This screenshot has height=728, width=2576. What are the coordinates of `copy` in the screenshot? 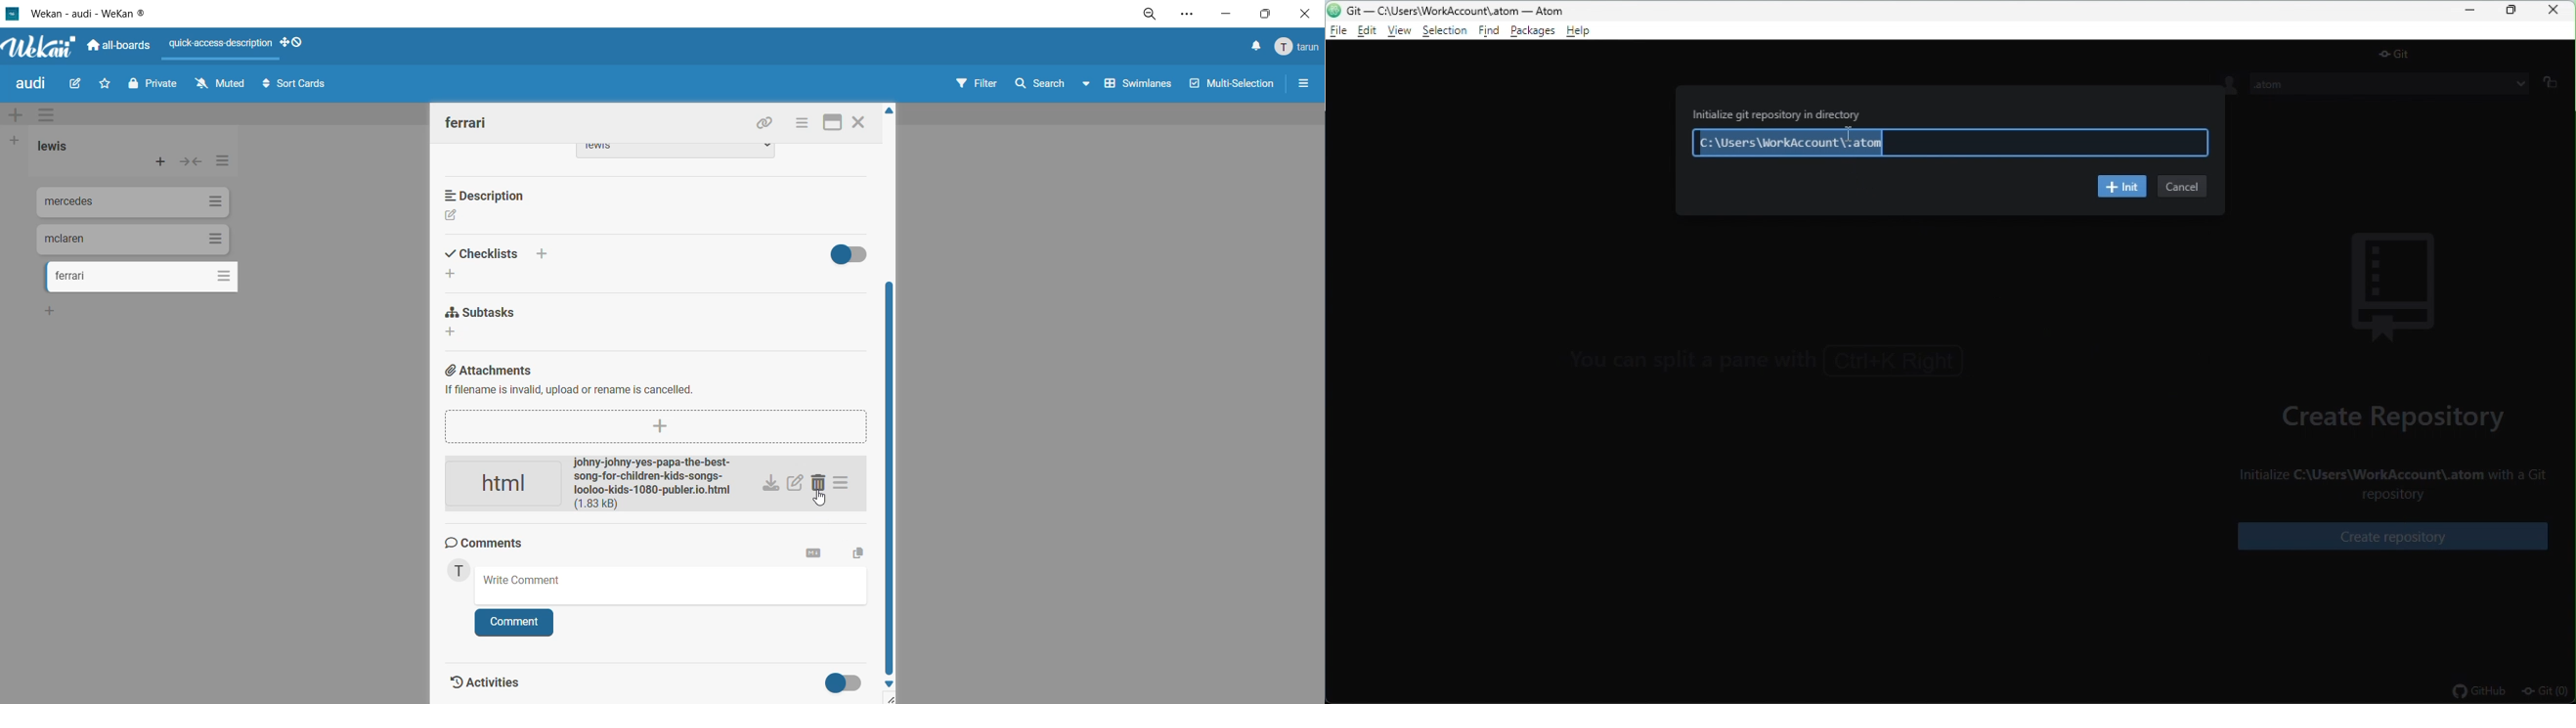 It's located at (856, 551).